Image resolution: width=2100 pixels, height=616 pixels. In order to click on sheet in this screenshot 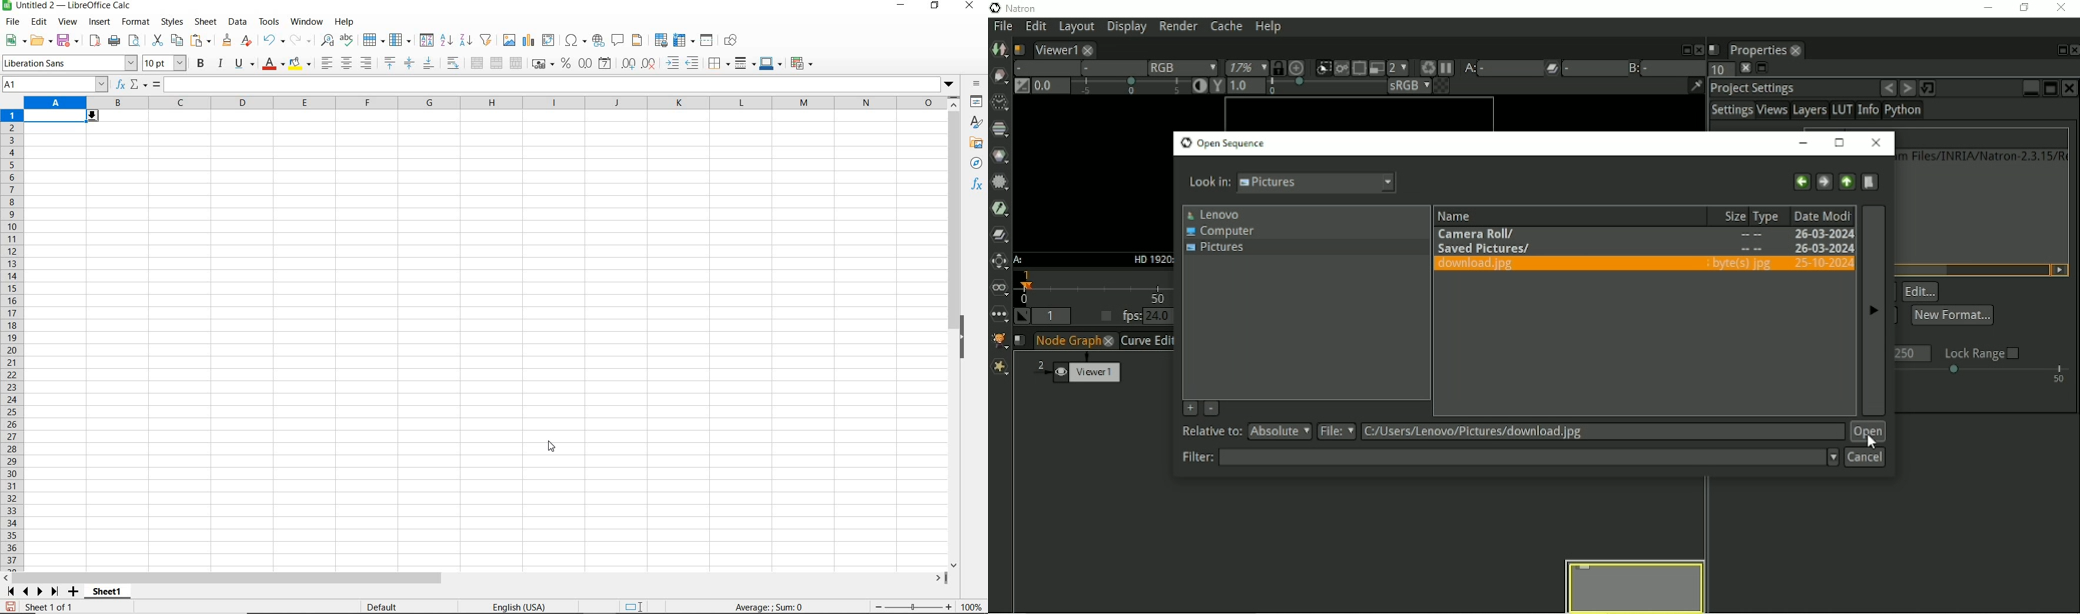, I will do `click(206, 23)`.